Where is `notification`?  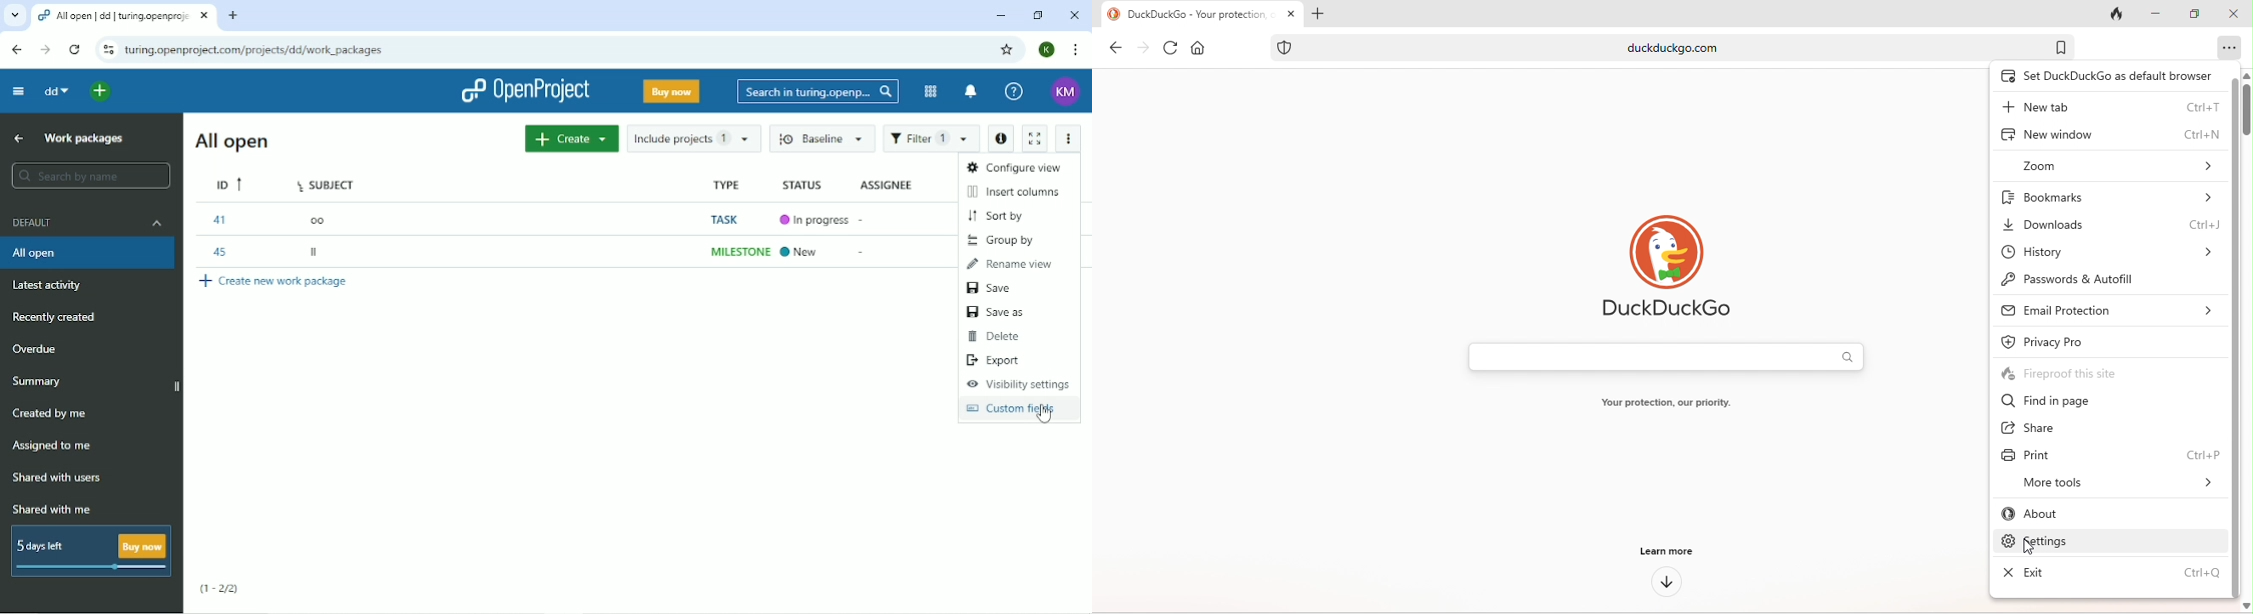 notification is located at coordinates (972, 92).